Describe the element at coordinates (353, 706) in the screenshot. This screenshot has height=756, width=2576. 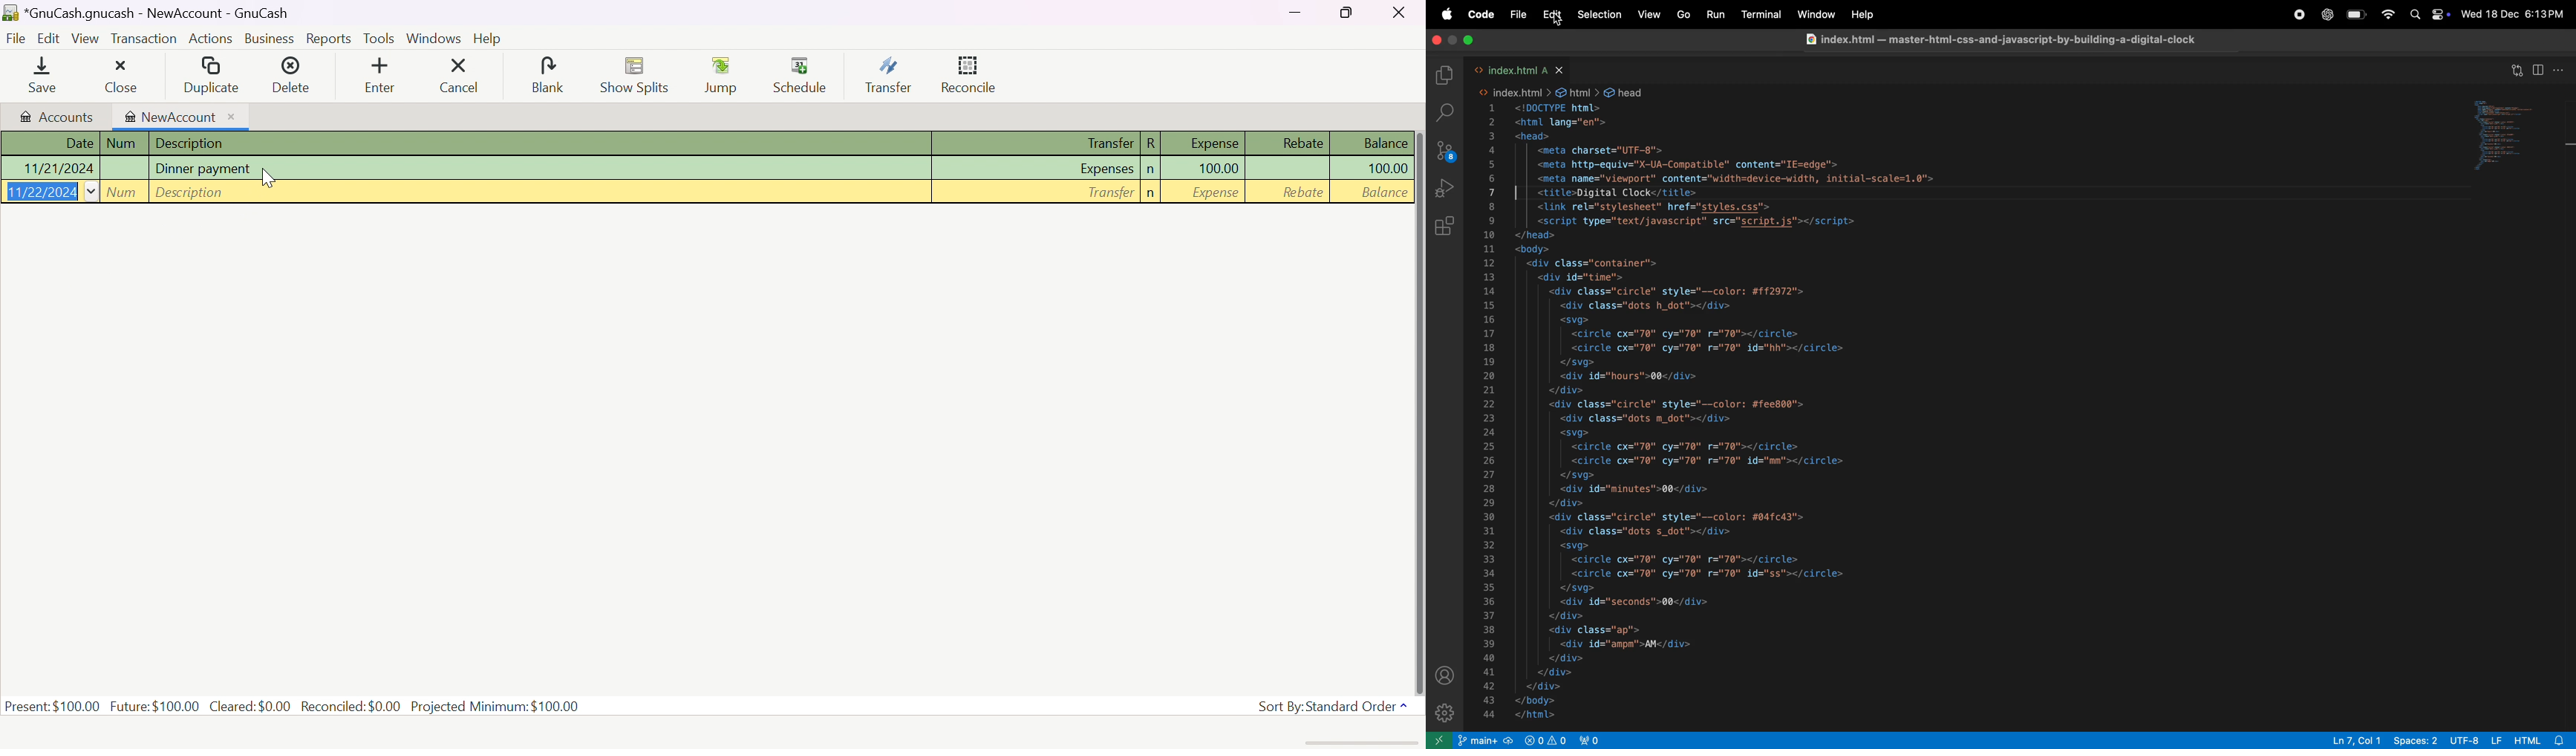
I see `Reconciled: $0.00` at that location.